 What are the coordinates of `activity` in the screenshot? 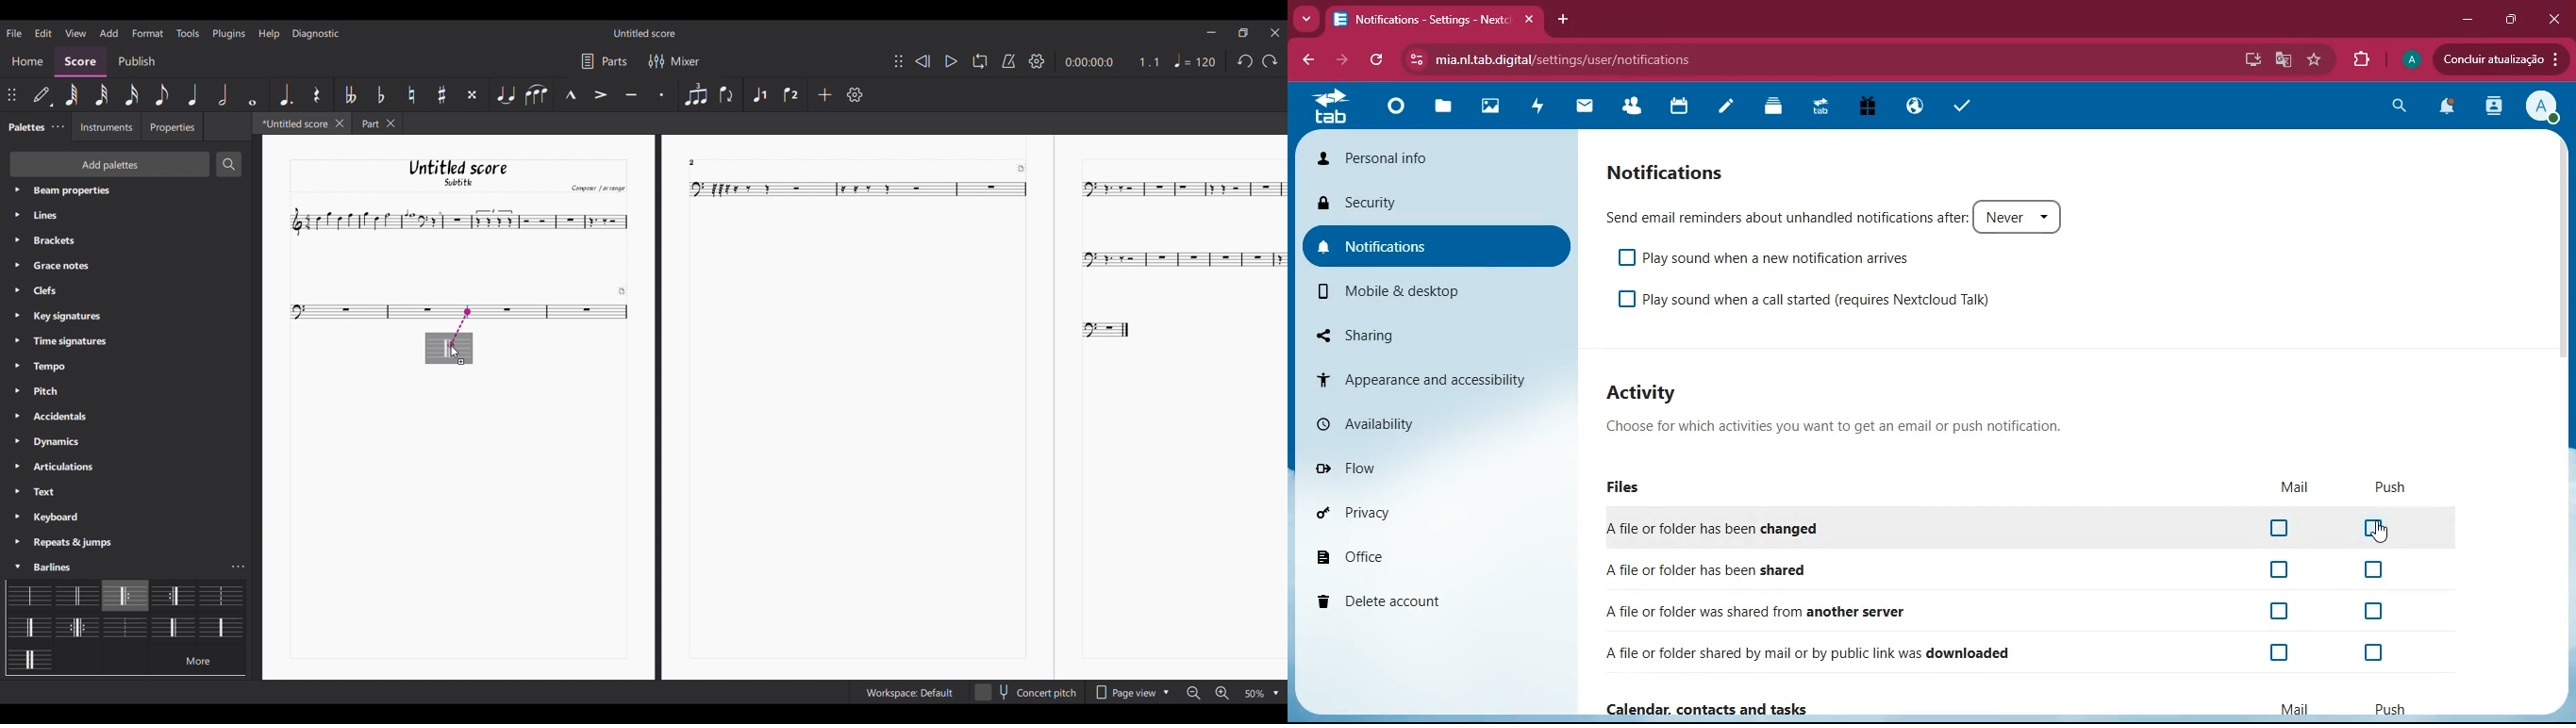 It's located at (2493, 108).